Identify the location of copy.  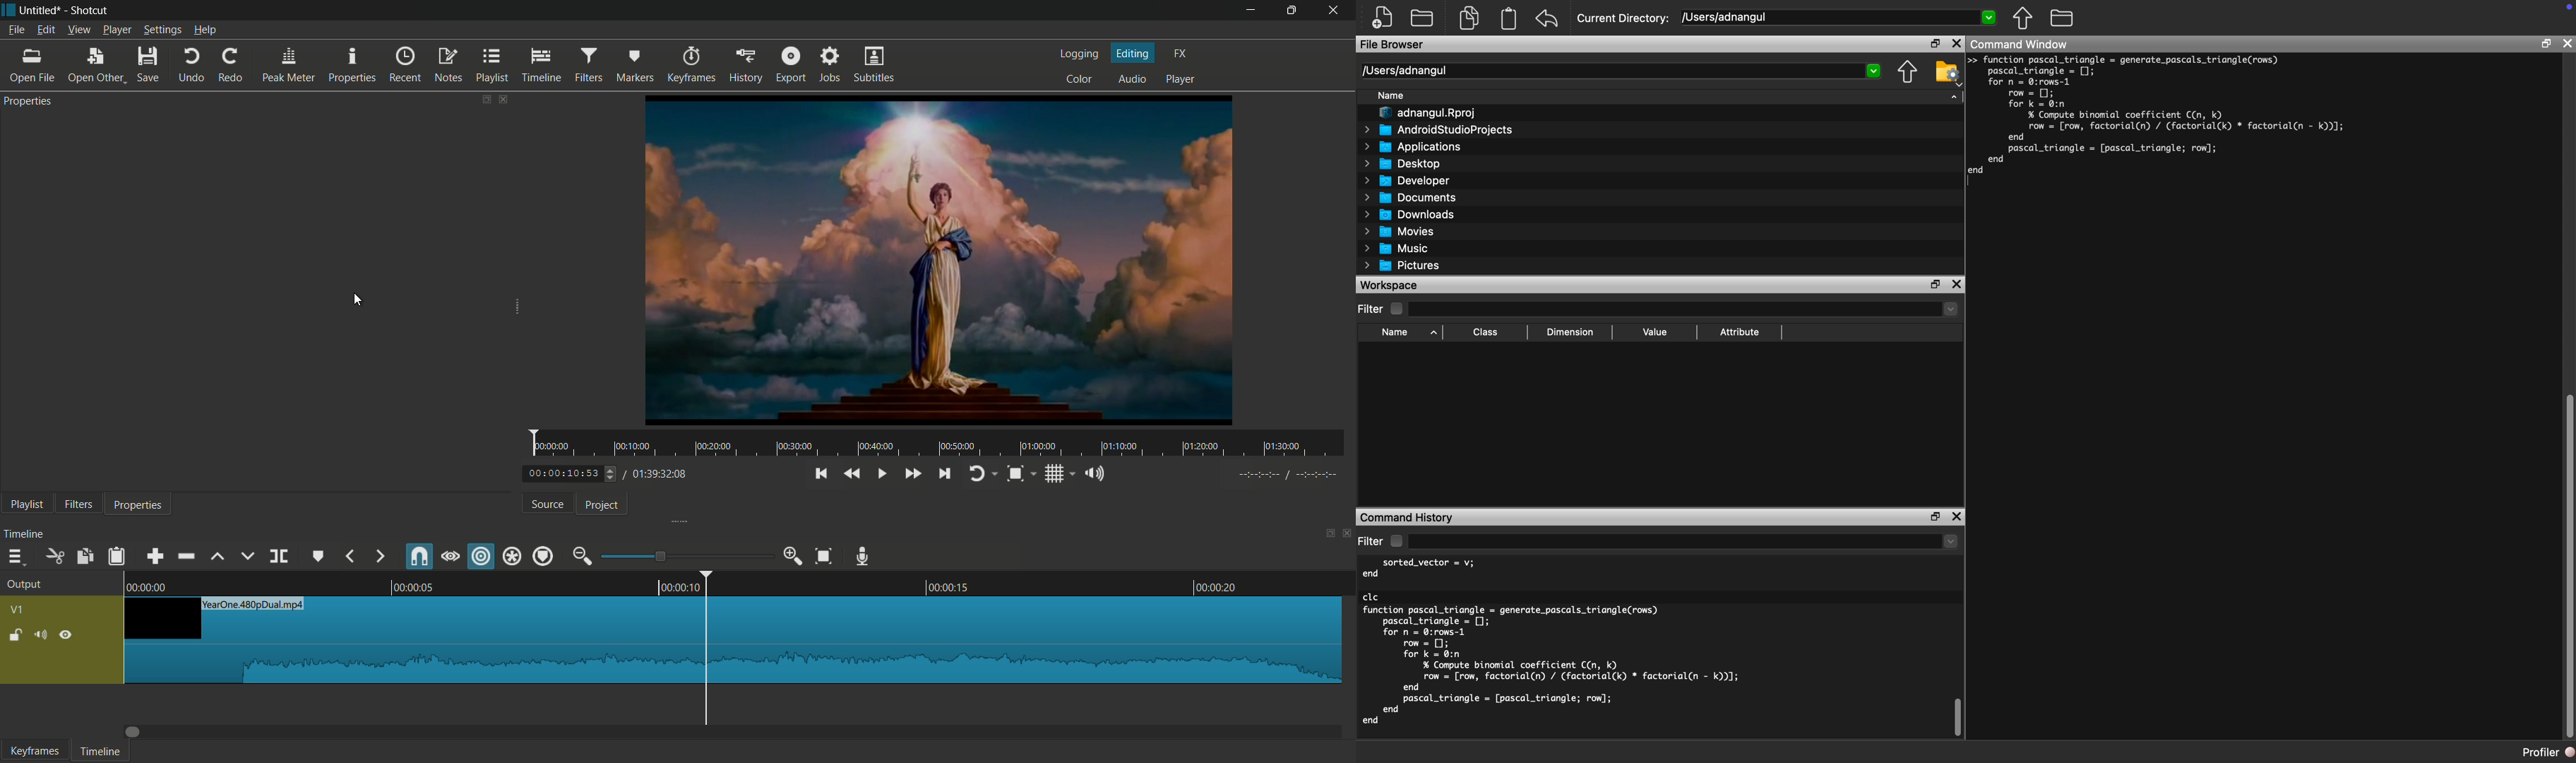
(88, 556).